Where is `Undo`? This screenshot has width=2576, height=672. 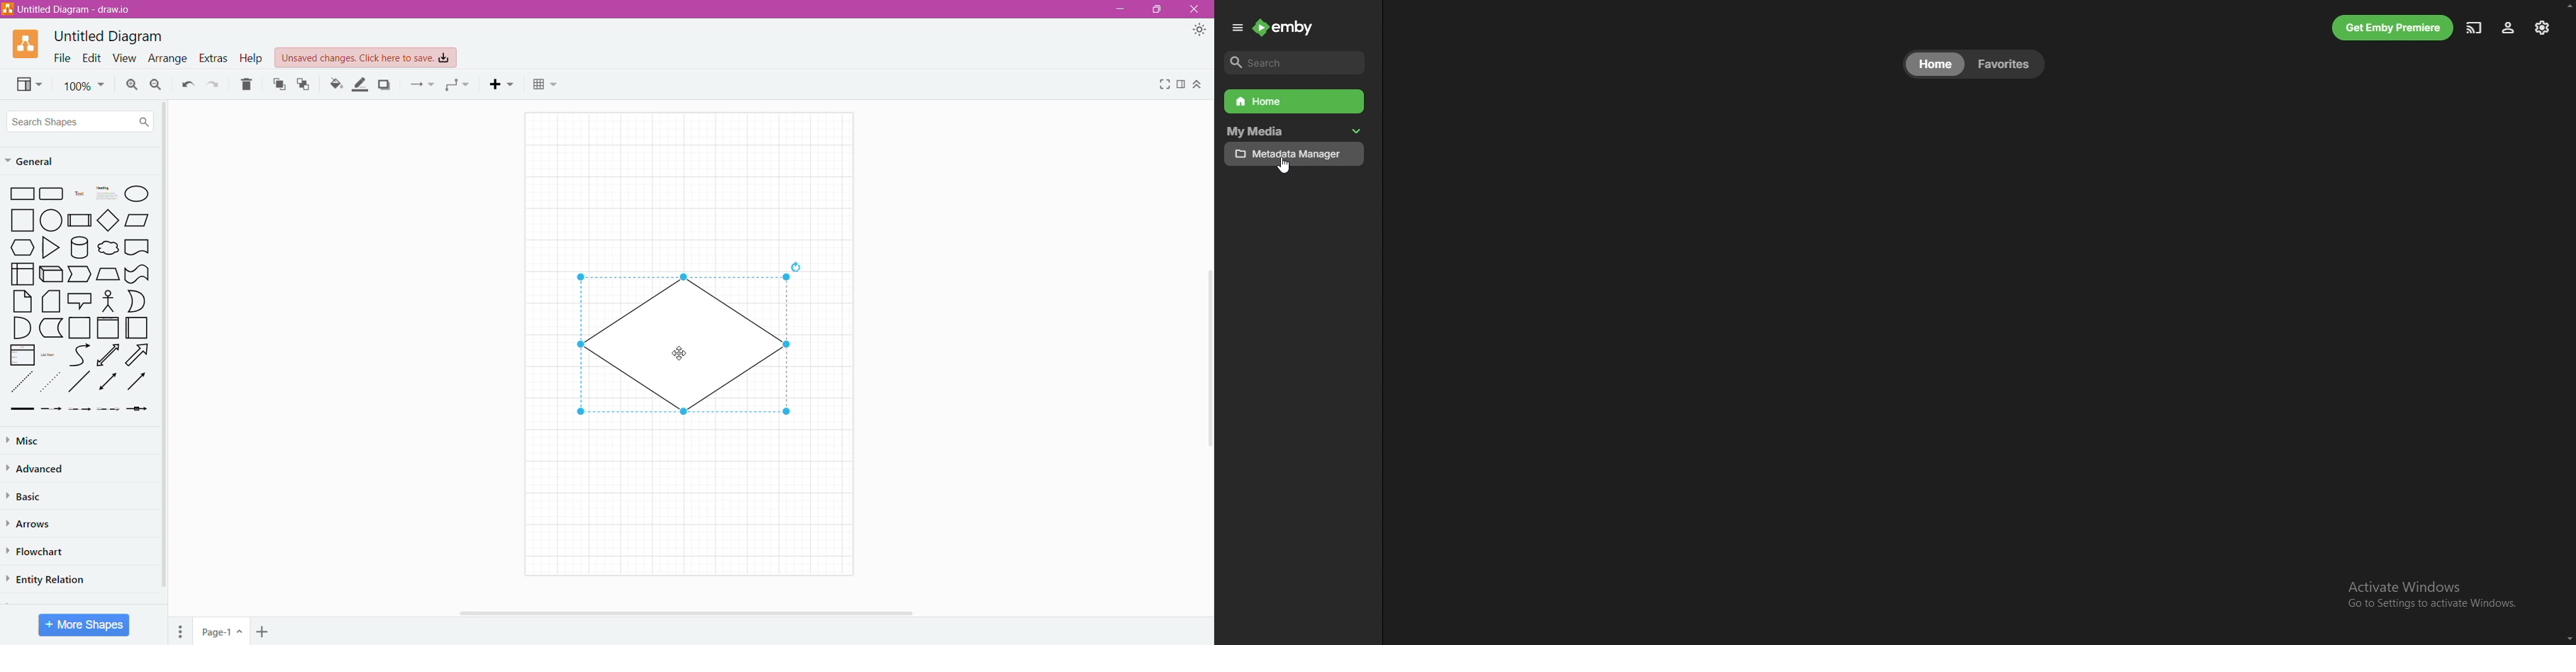
Undo is located at coordinates (187, 85).